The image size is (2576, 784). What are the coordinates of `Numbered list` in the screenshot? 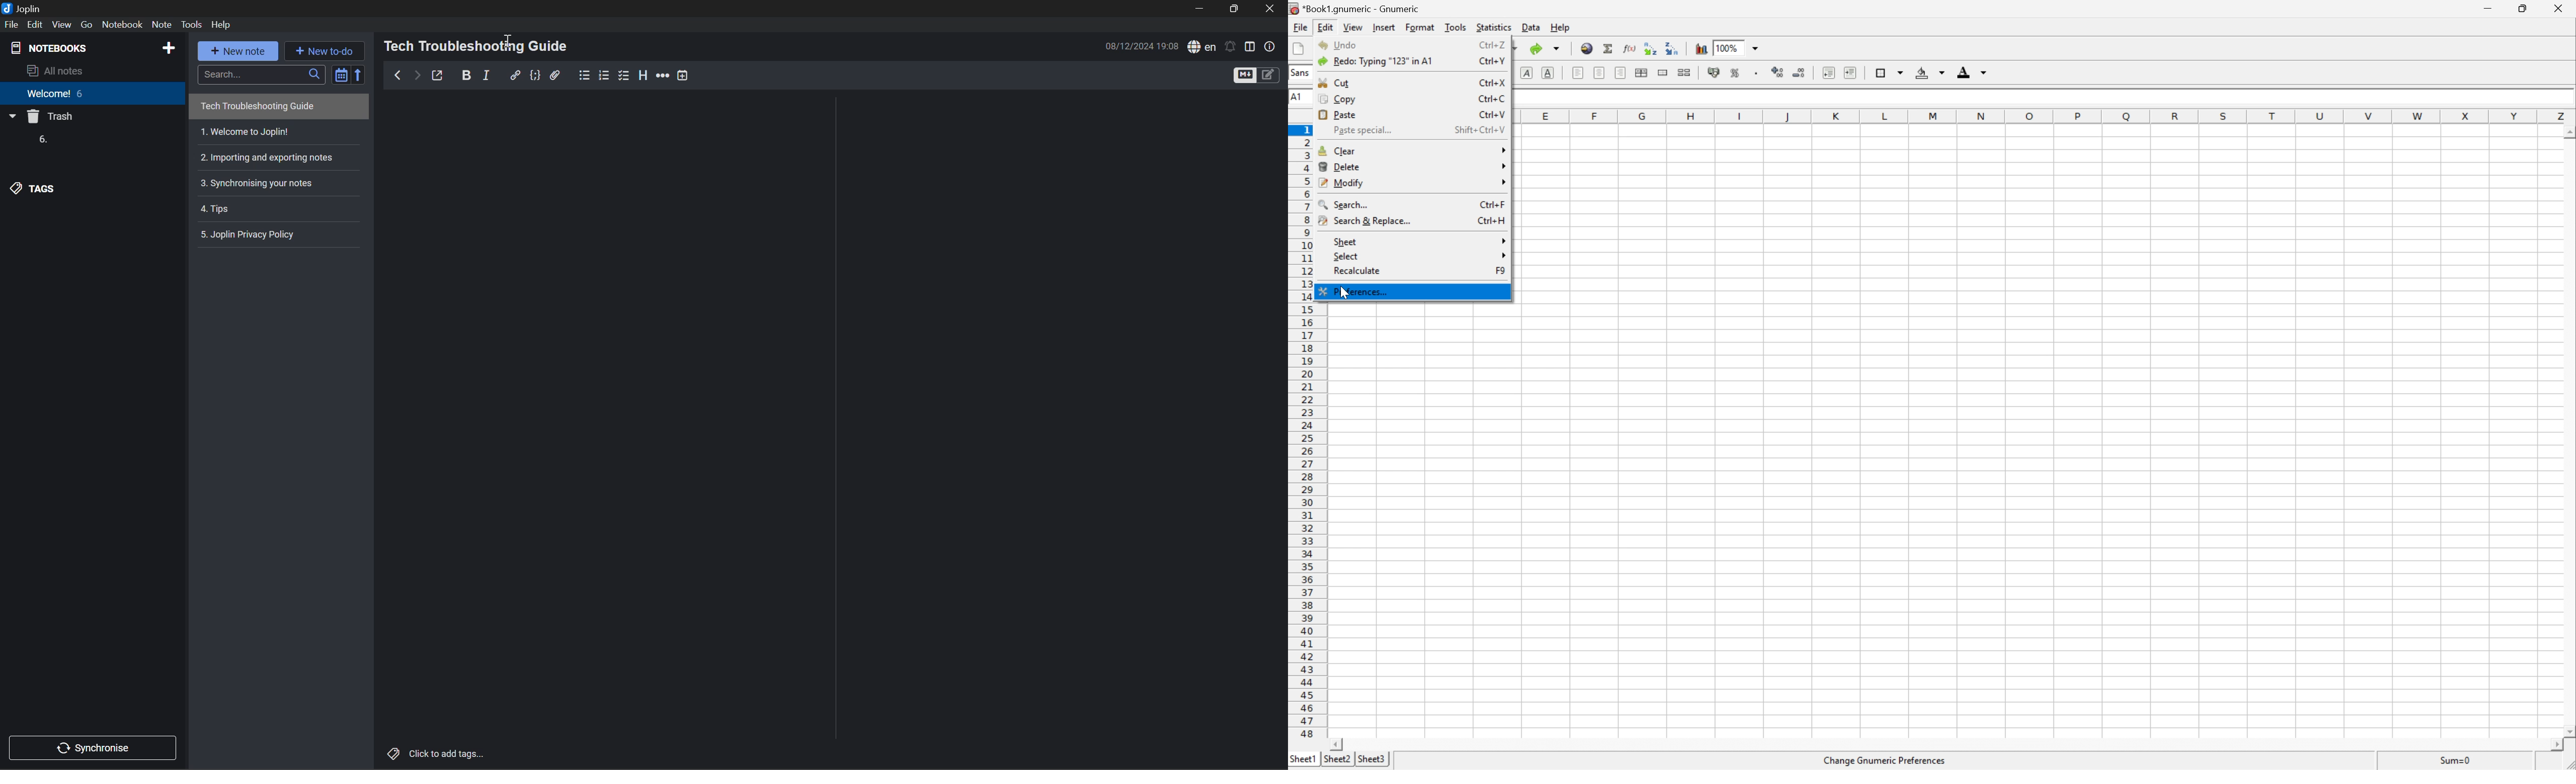 It's located at (605, 75).